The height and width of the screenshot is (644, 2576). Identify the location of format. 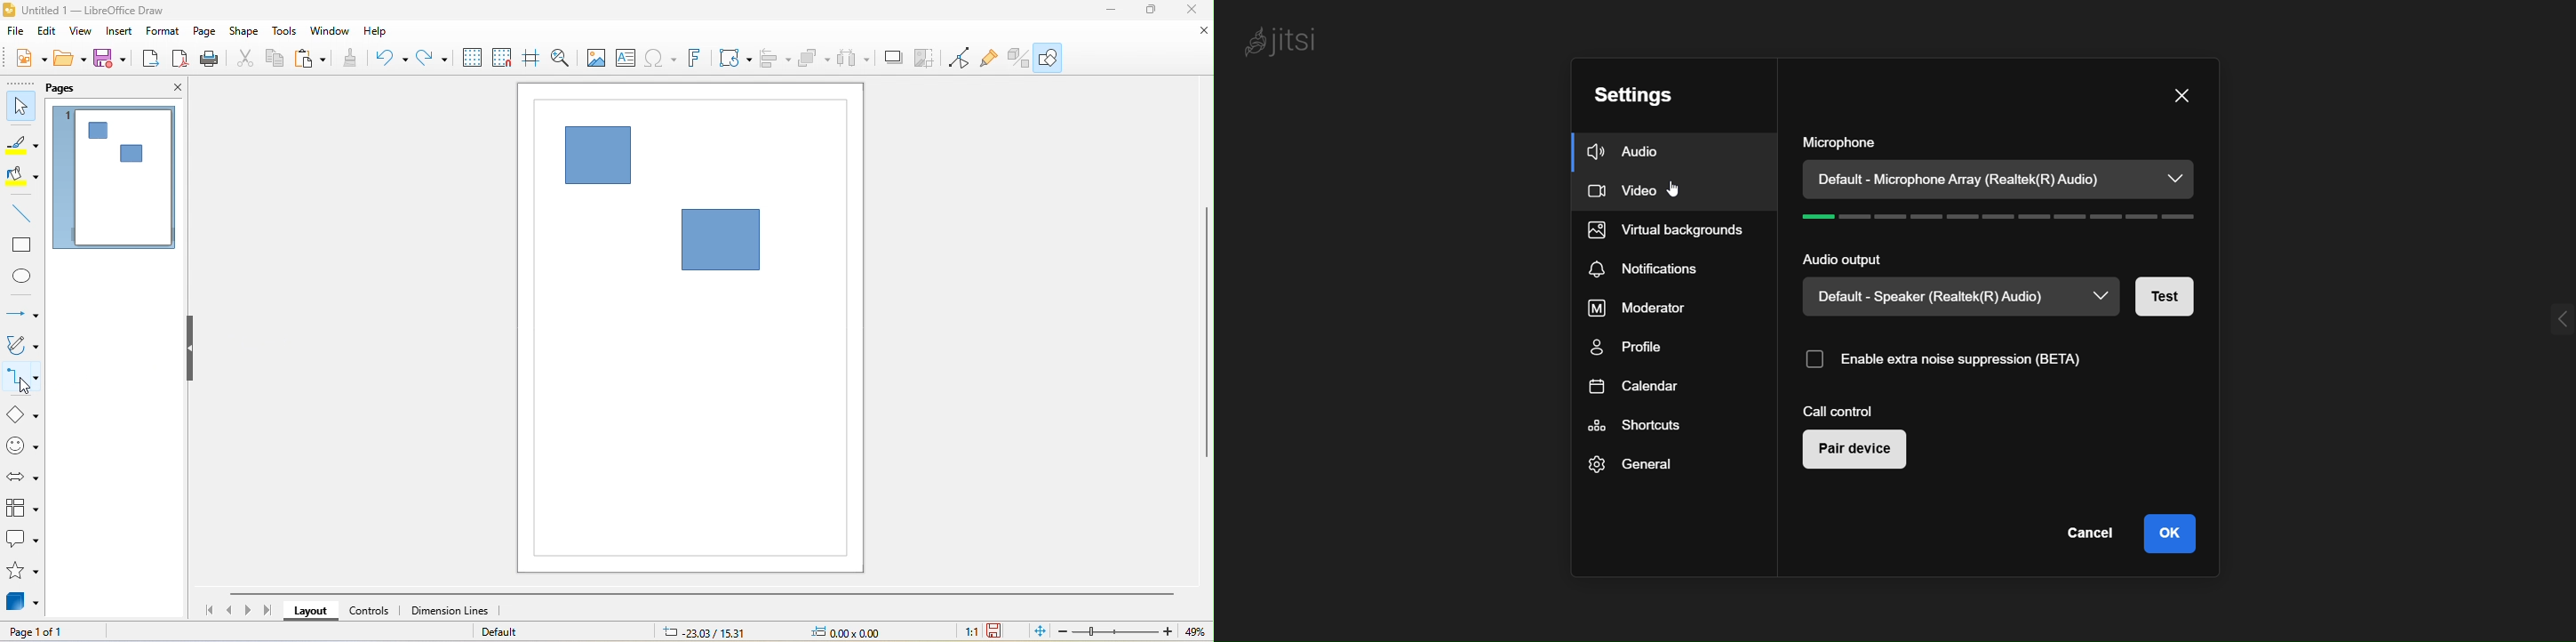
(163, 32).